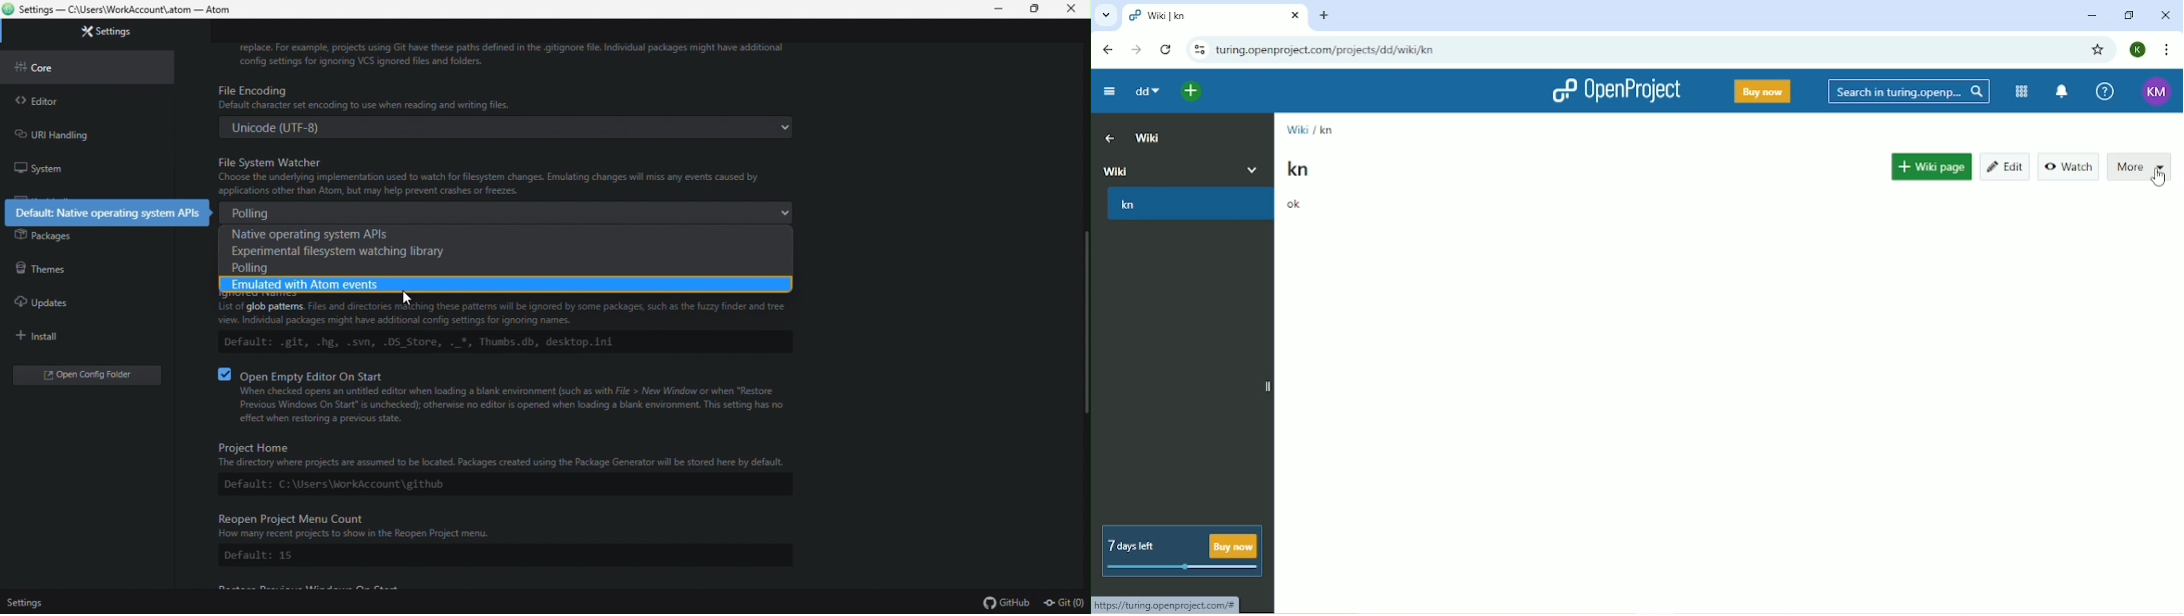  What do you see at coordinates (1110, 137) in the screenshot?
I see `Up` at bounding box center [1110, 137].